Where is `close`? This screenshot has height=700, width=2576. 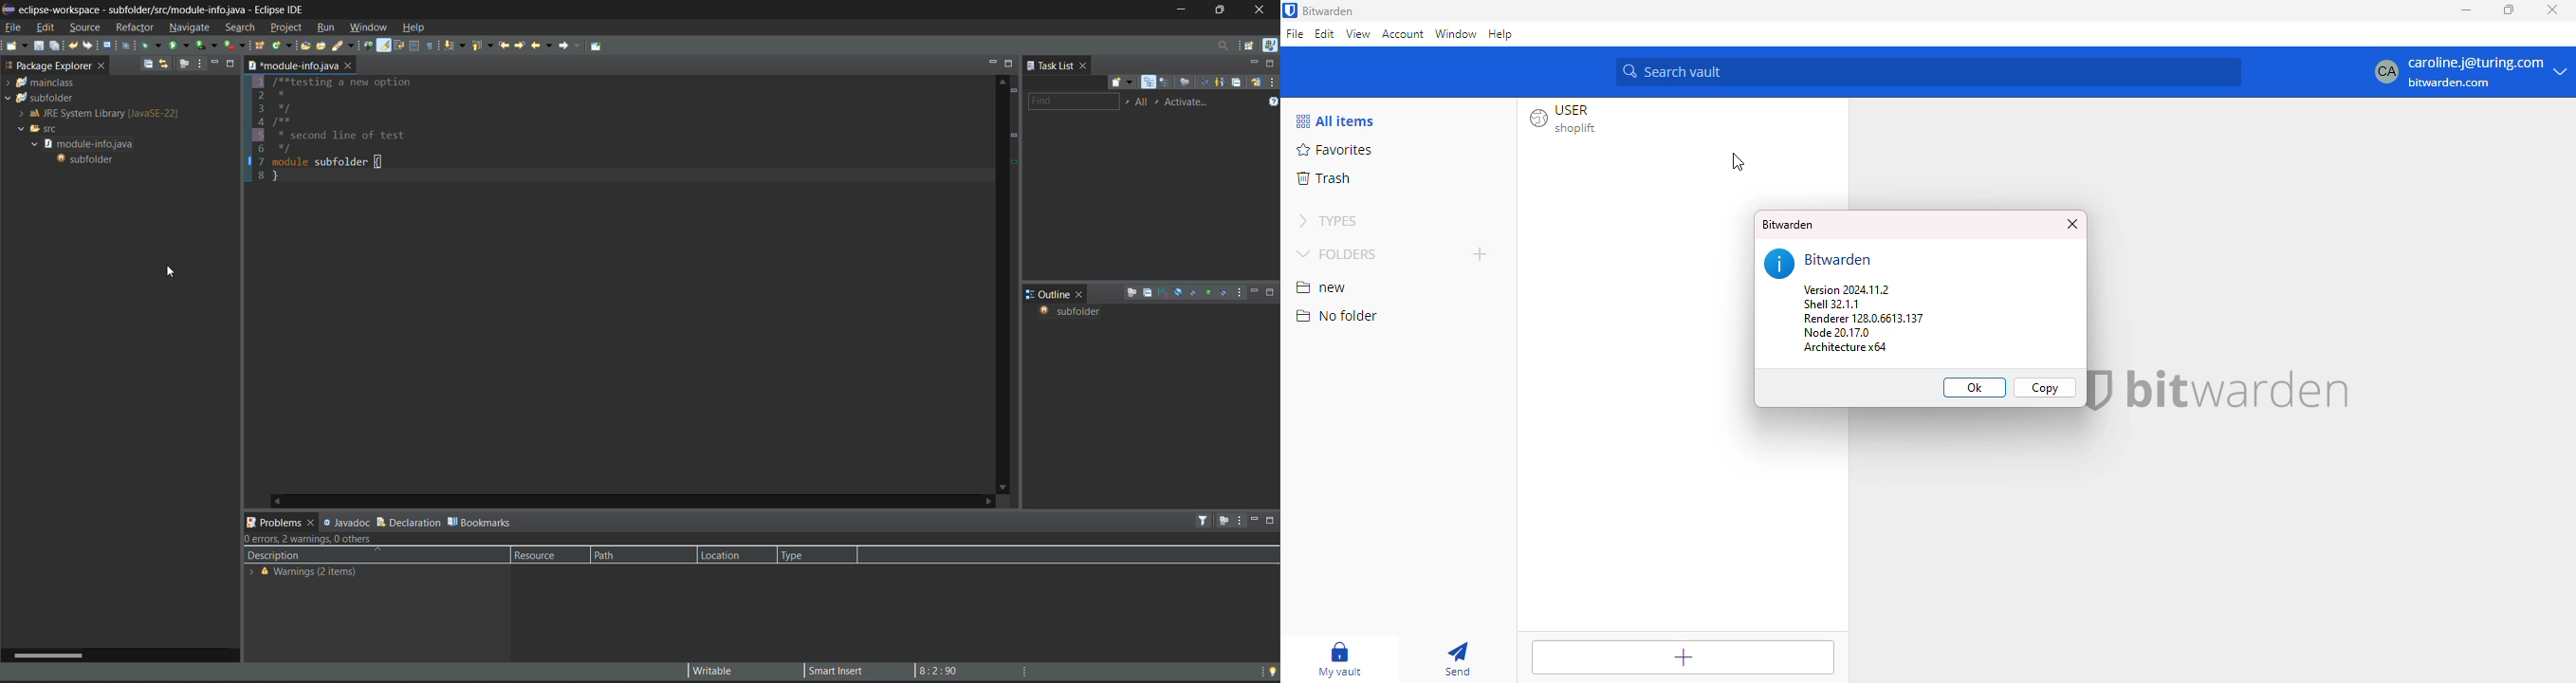
close is located at coordinates (2075, 224).